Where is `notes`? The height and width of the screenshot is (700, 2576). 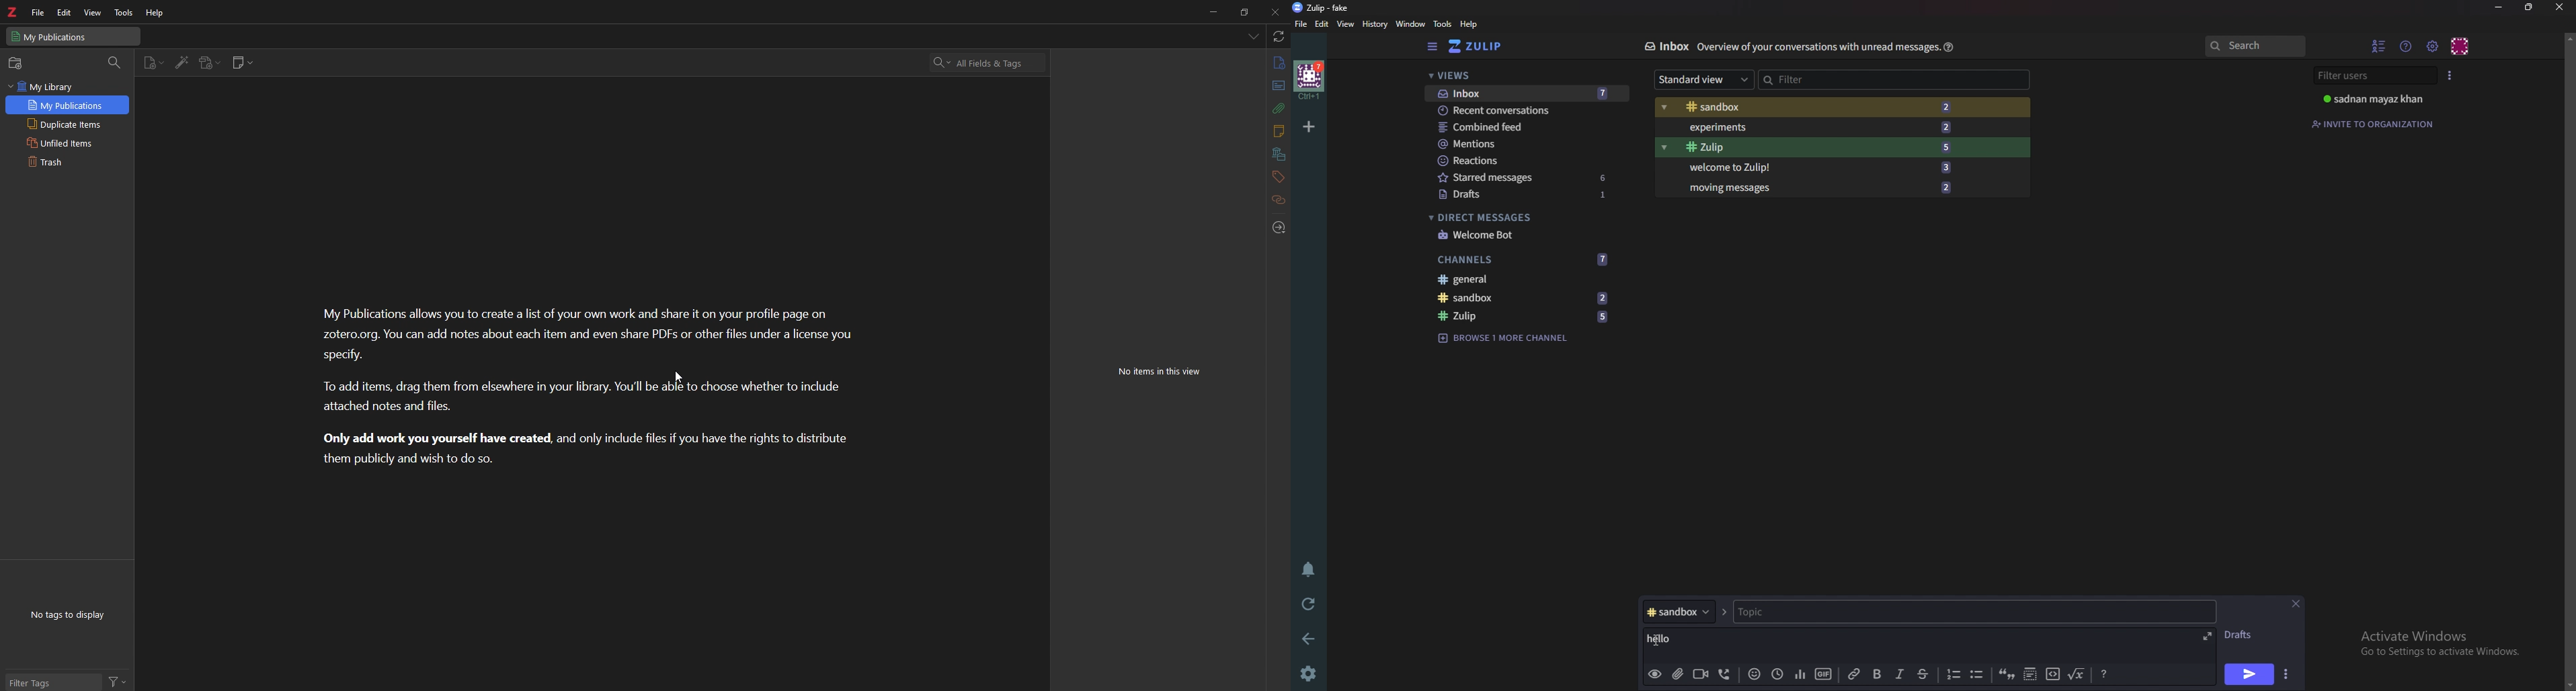 notes is located at coordinates (1277, 132).